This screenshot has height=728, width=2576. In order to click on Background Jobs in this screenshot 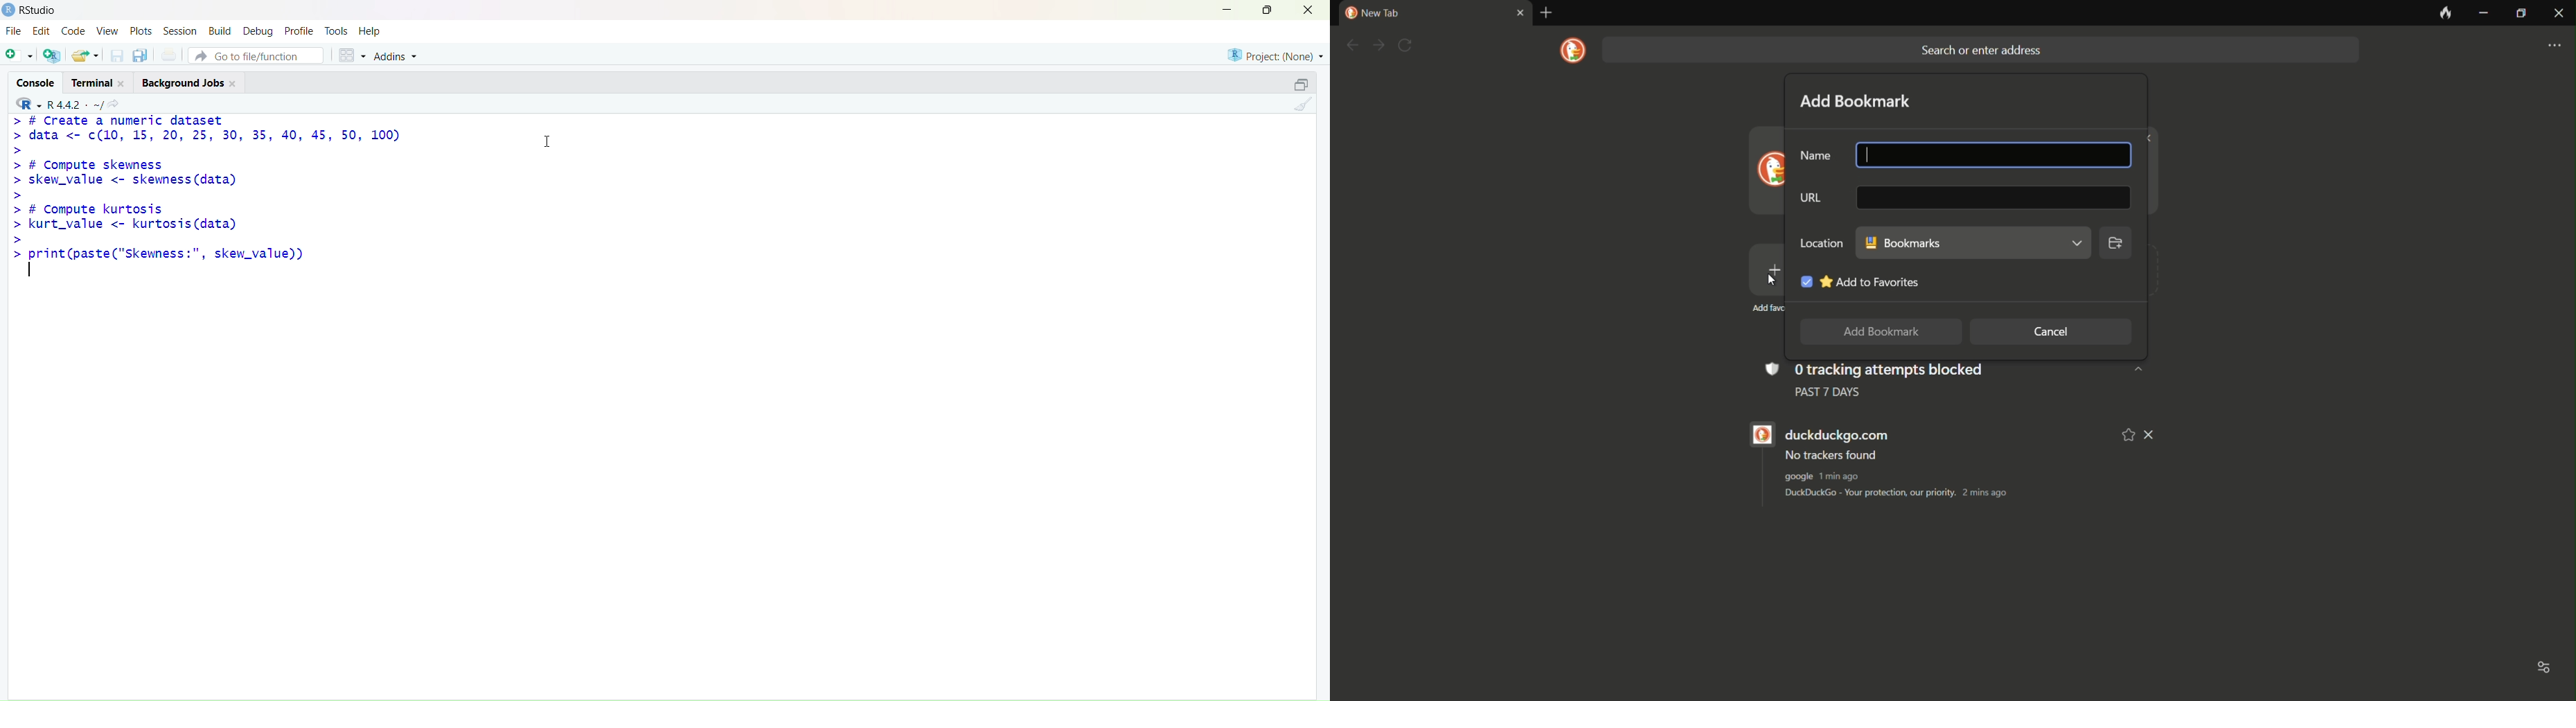, I will do `click(192, 82)`.